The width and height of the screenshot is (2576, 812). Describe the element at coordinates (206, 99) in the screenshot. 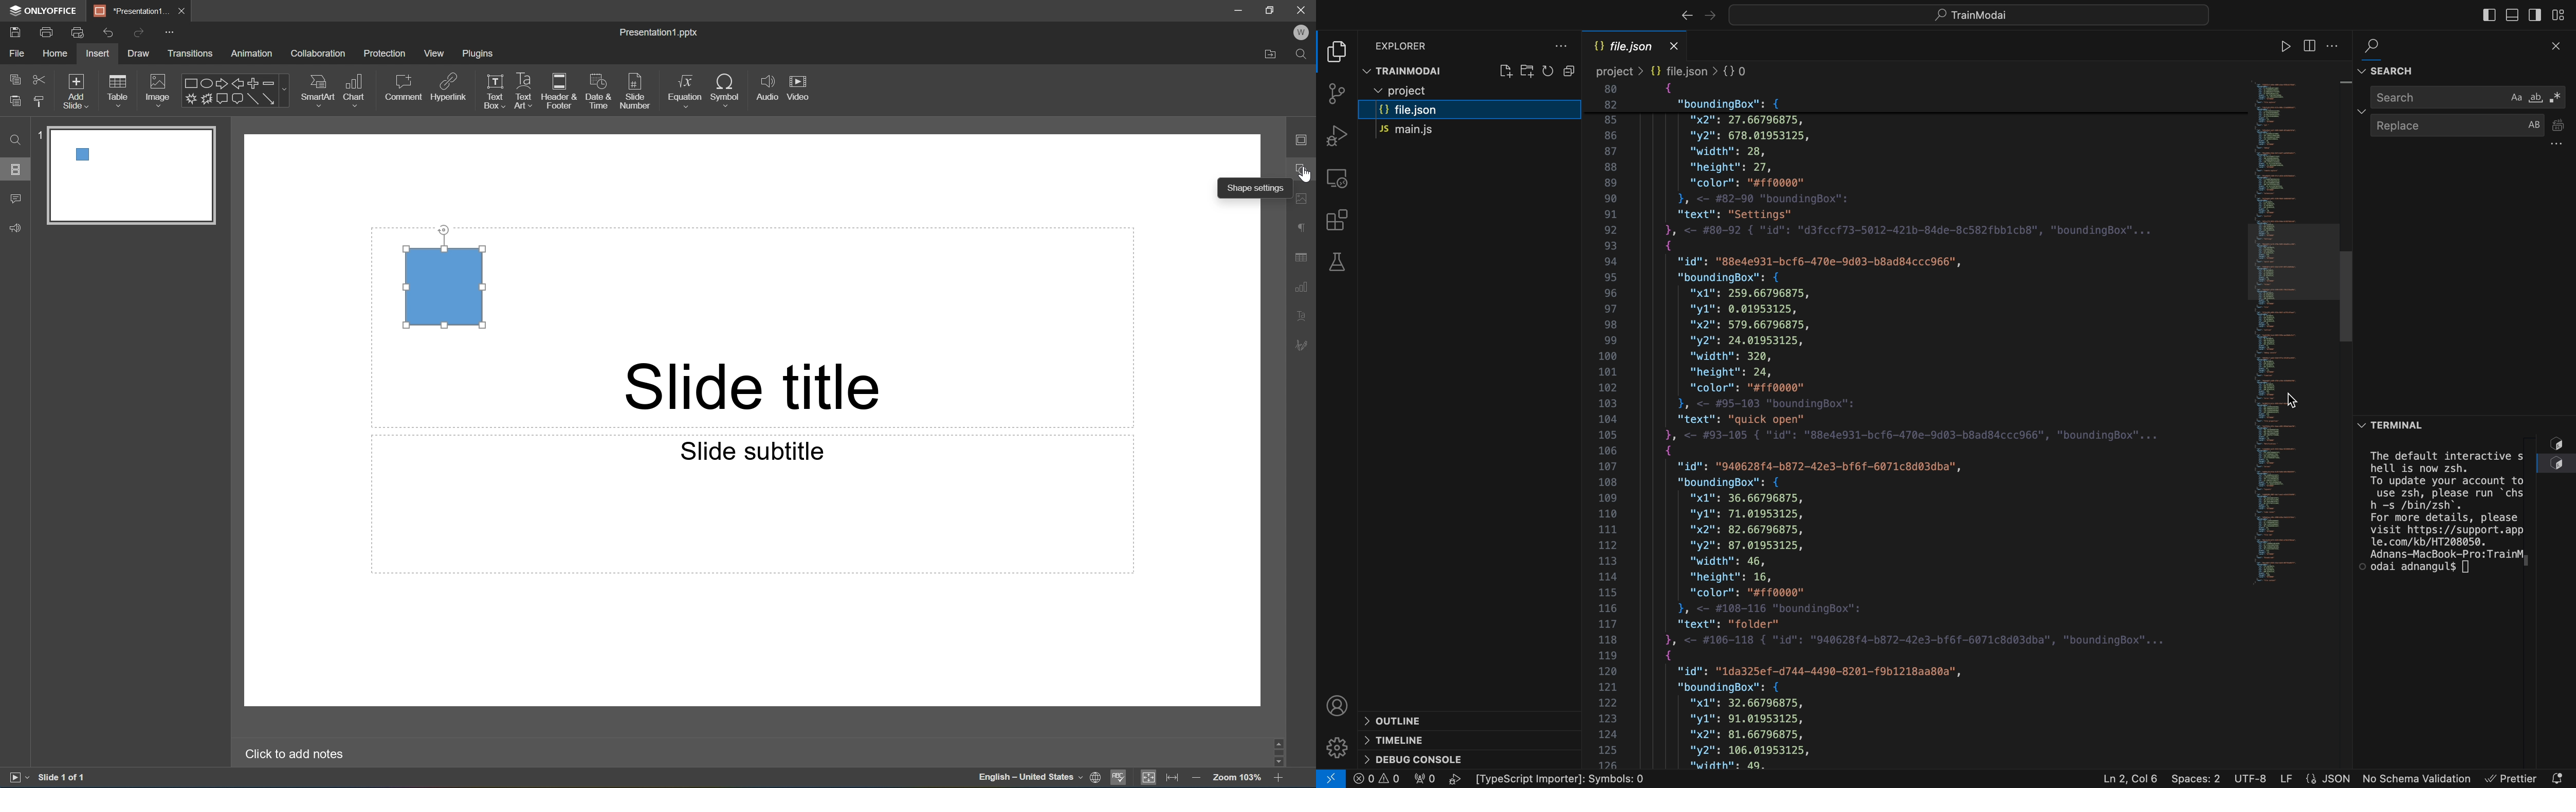

I see `` at that location.